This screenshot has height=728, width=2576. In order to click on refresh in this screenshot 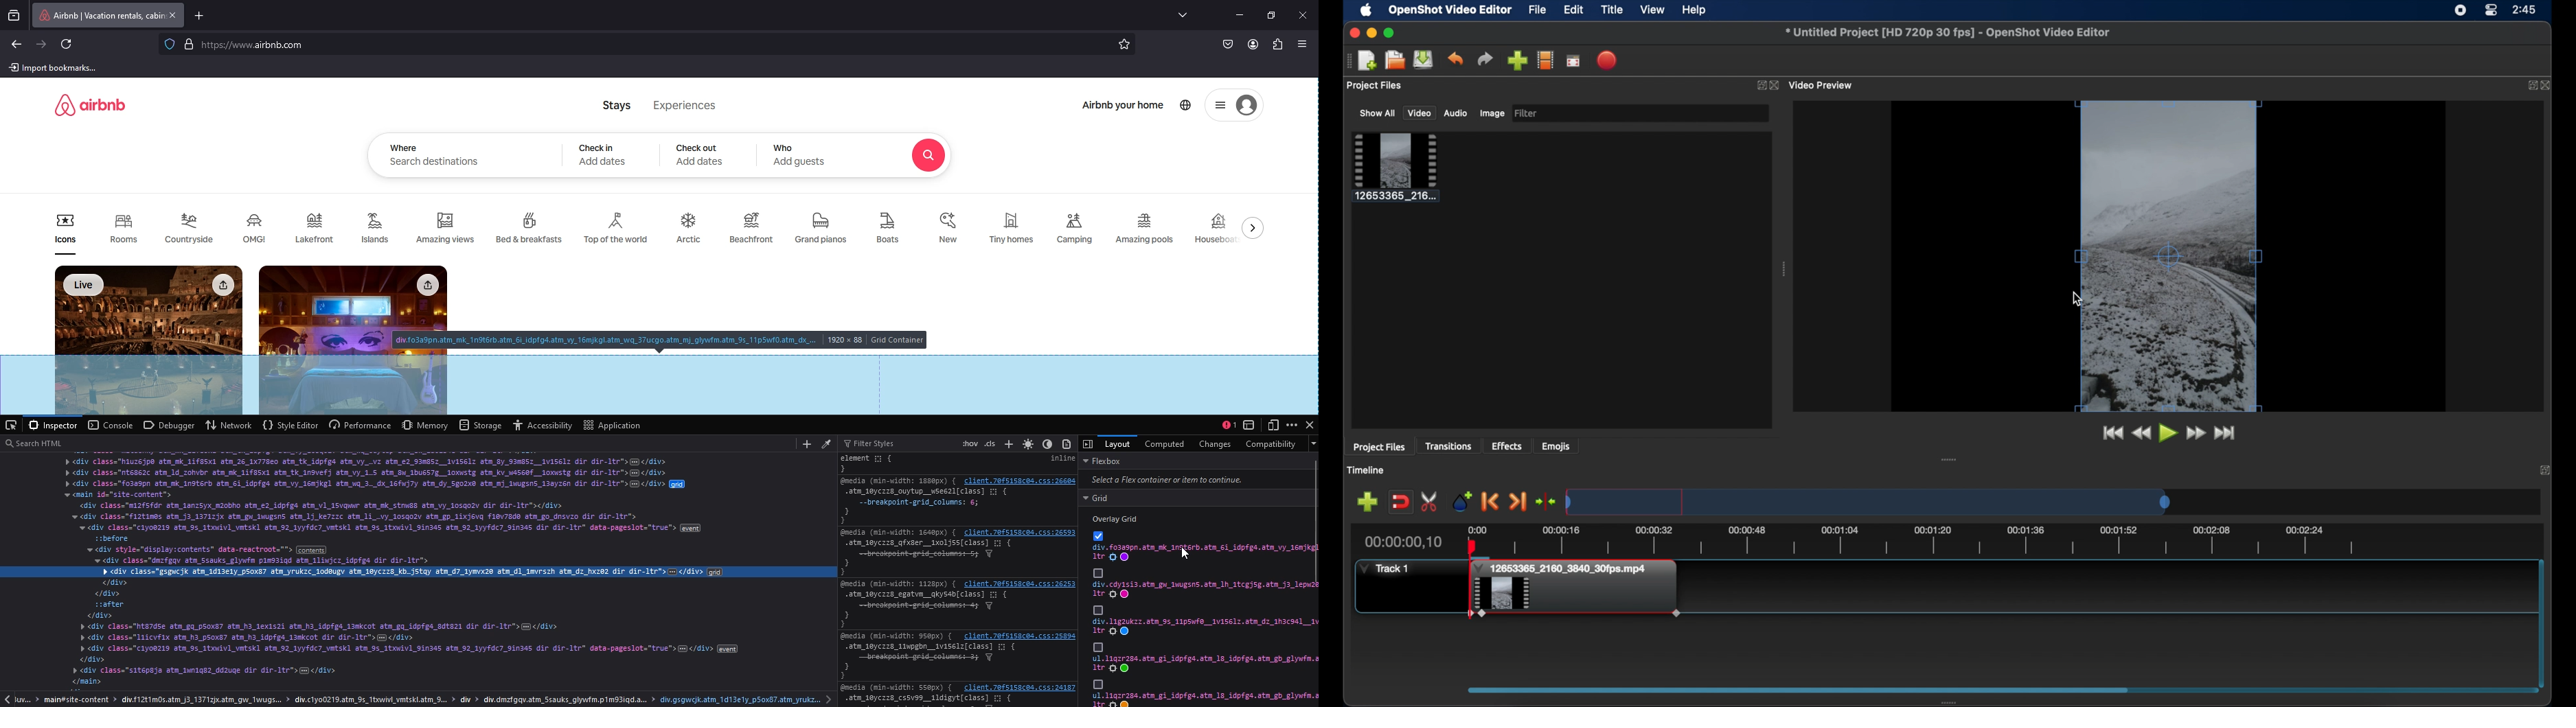, I will do `click(68, 45)`.